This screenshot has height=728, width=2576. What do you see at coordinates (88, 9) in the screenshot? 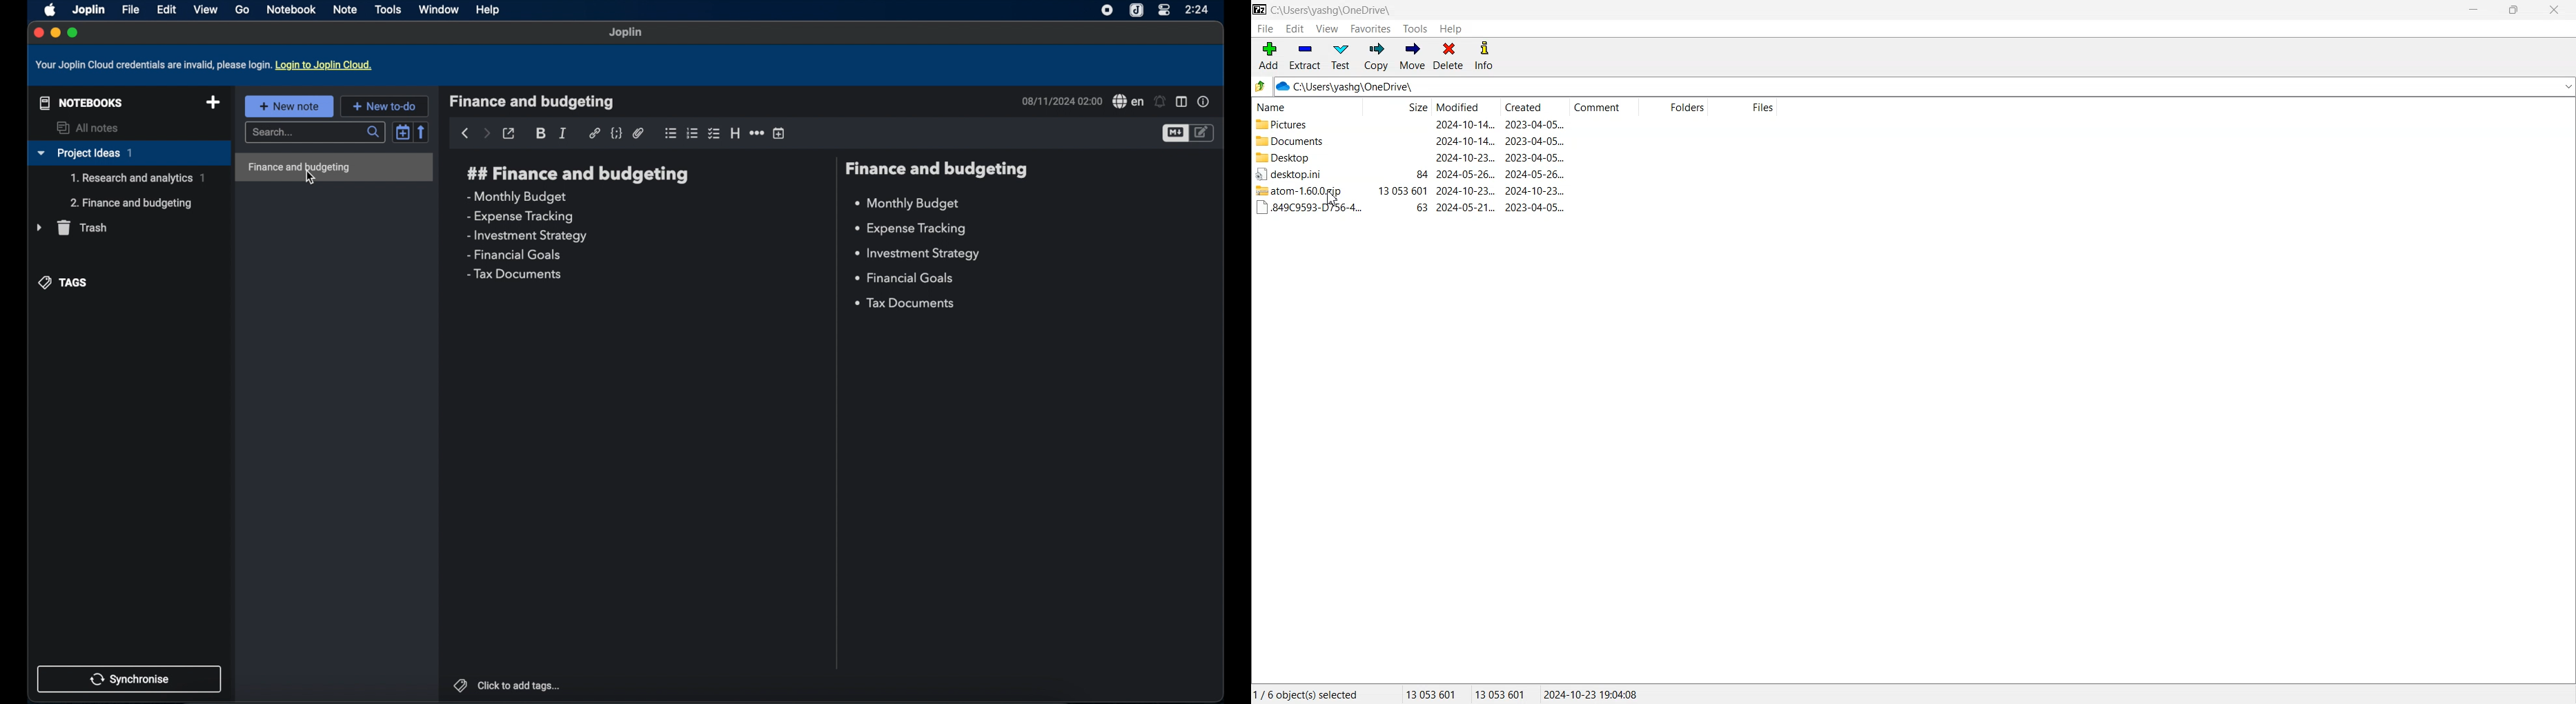
I see `Joplin` at bounding box center [88, 9].